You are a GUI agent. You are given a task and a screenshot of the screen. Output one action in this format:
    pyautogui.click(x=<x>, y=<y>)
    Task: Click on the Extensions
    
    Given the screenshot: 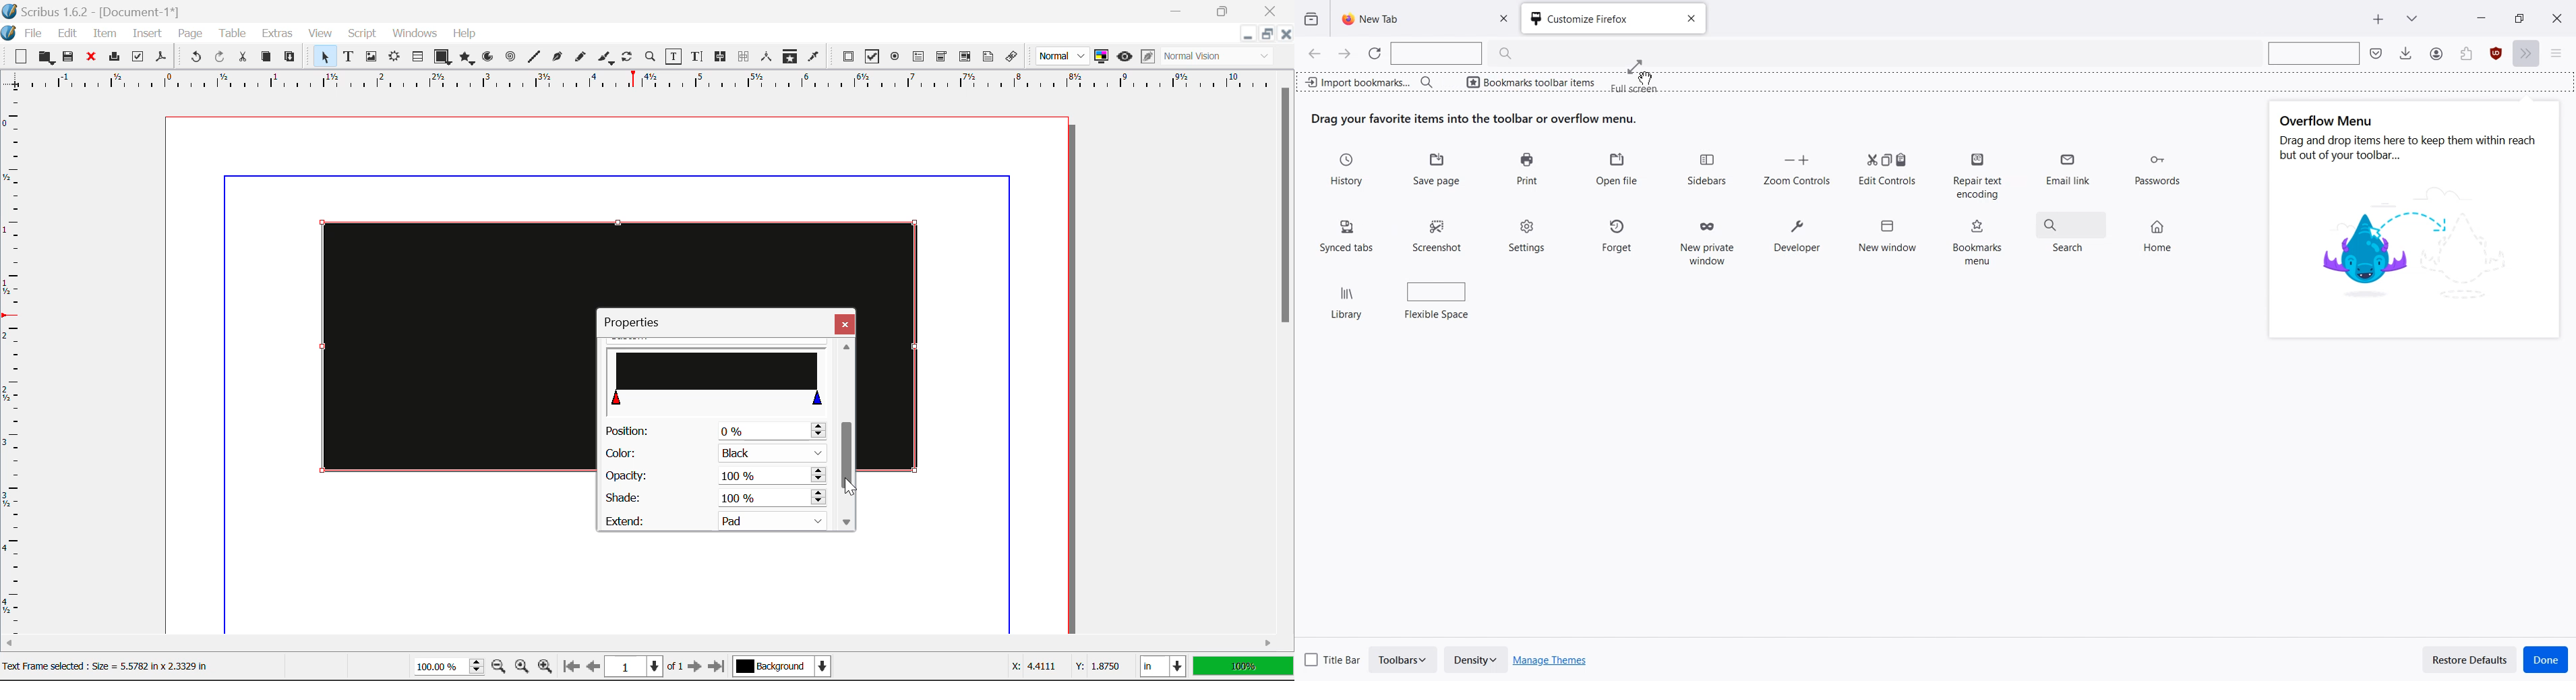 What is the action you would take?
    pyautogui.click(x=2497, y=54)
    